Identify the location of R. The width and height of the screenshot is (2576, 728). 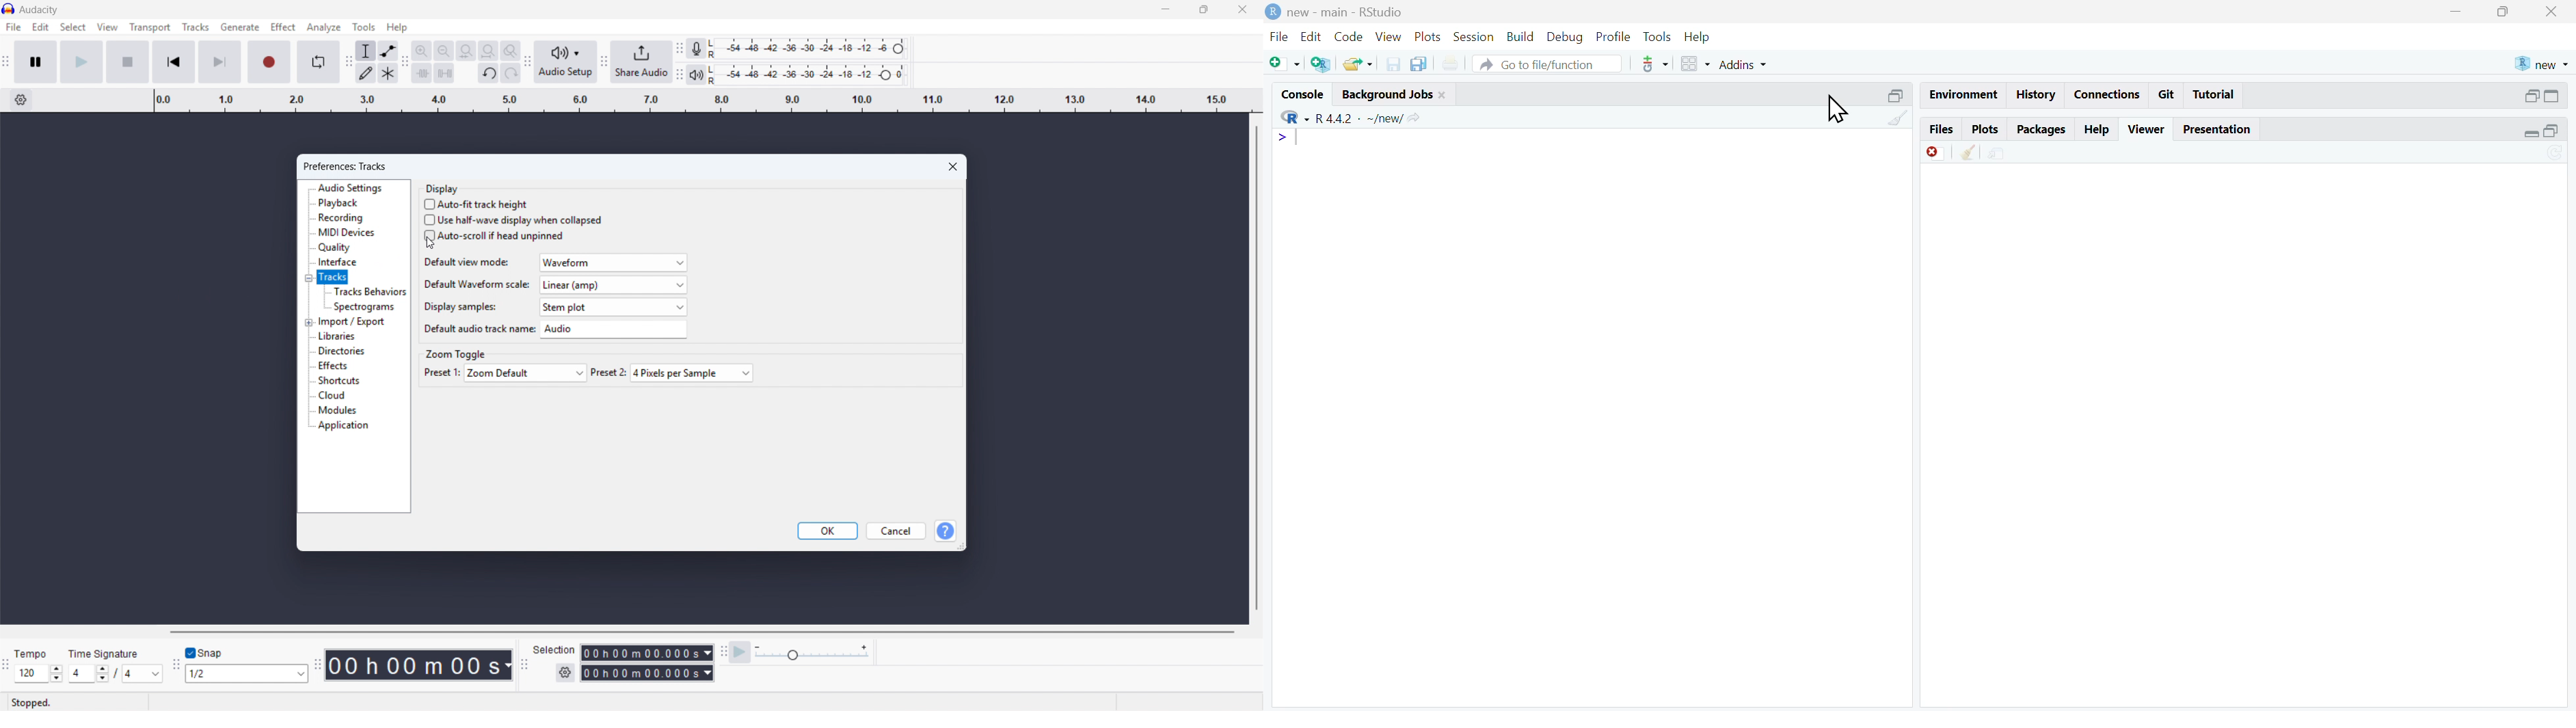
(1295, 118).